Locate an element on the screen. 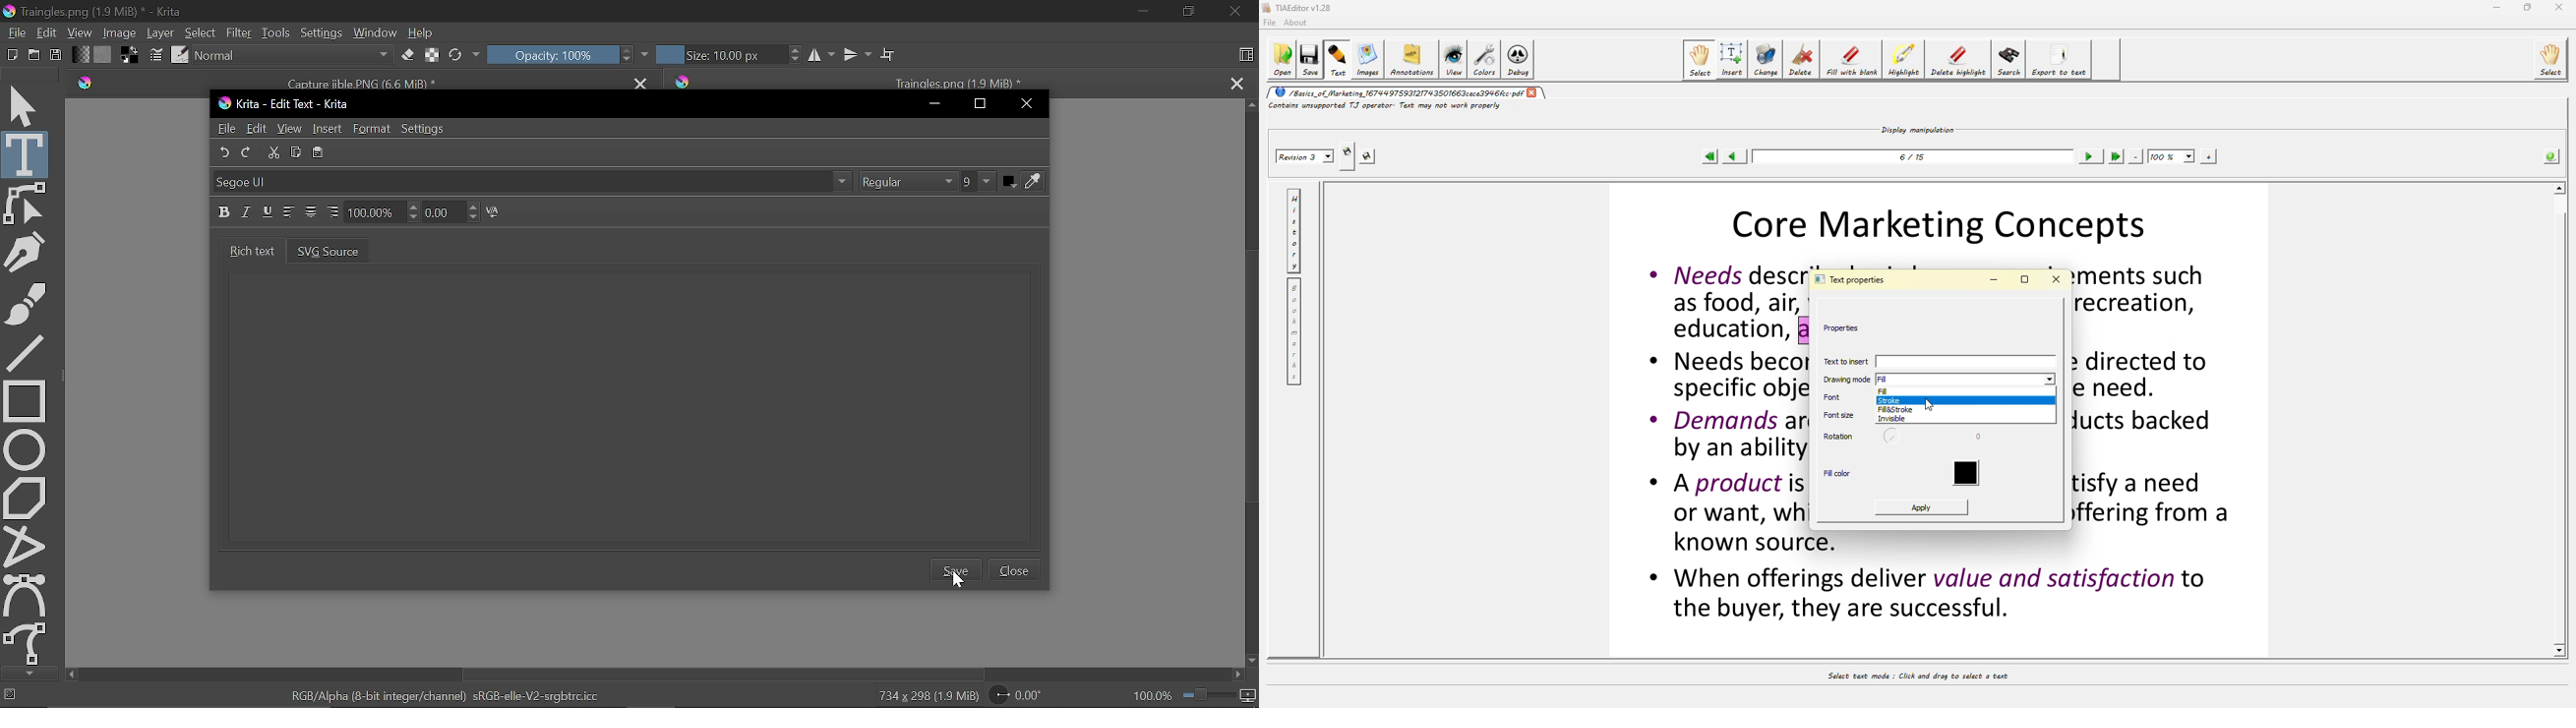  Help is located at coordinates (423, 31).